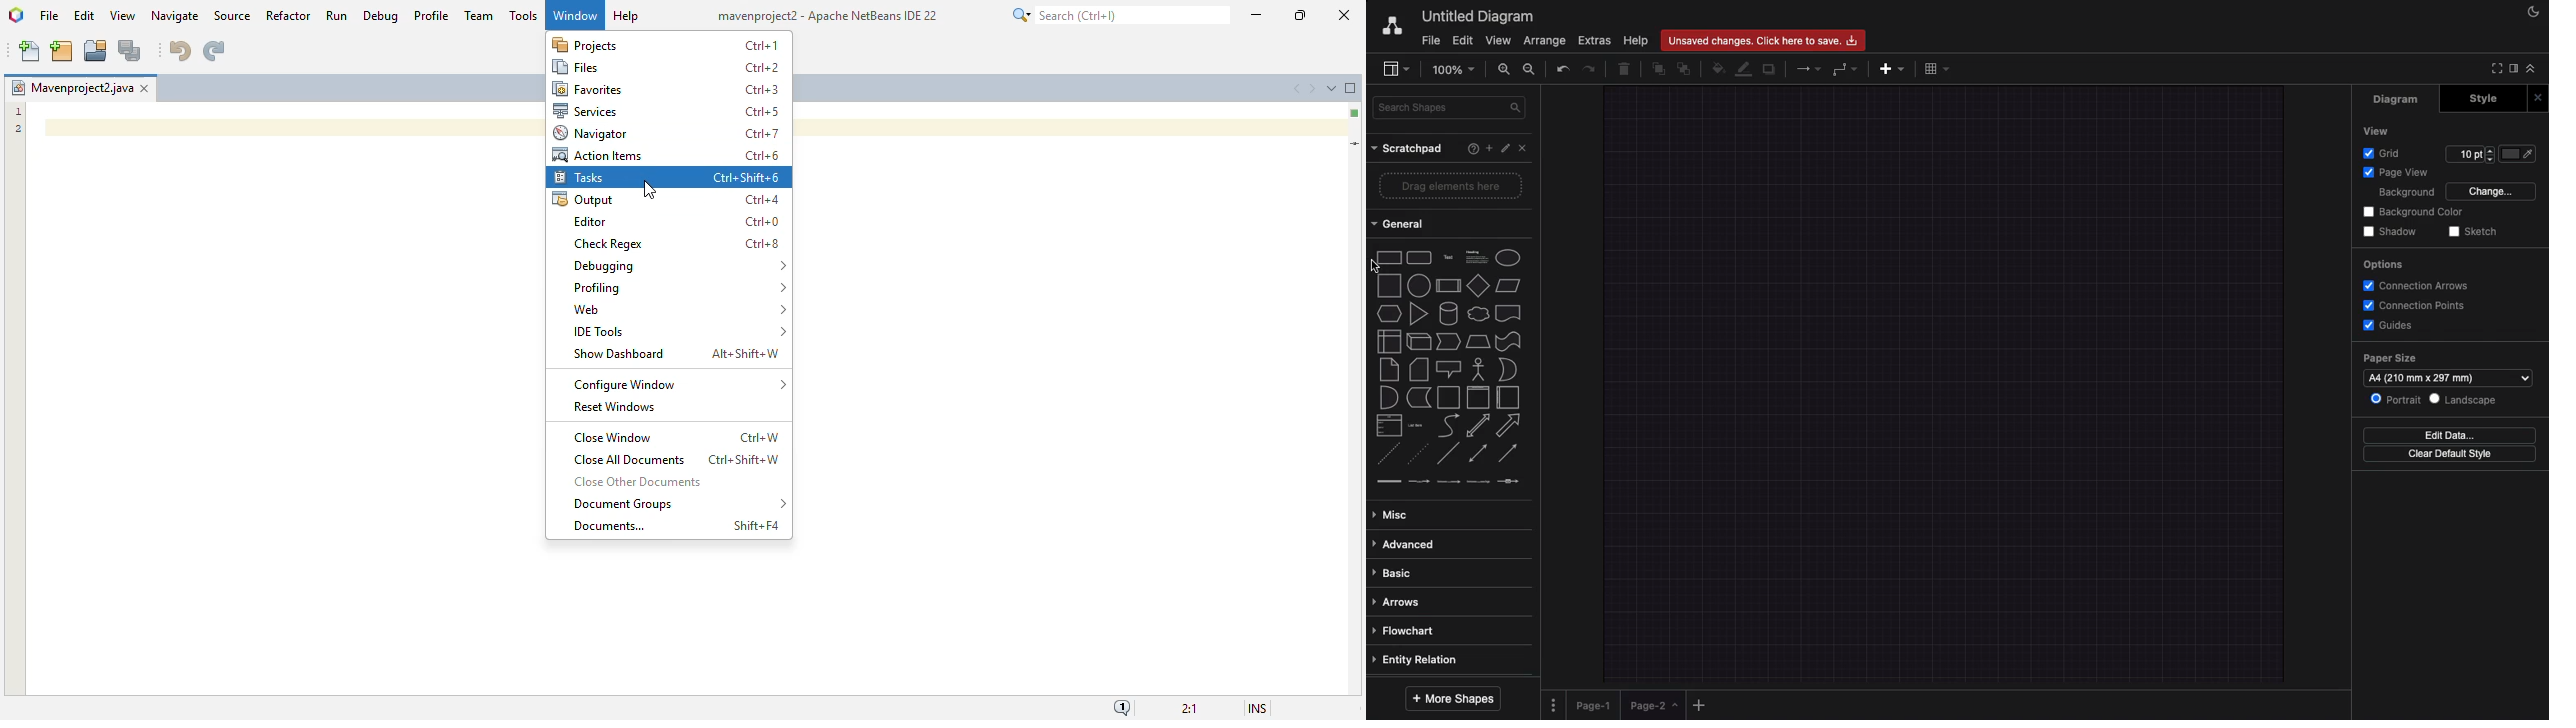 The height and width of the screenshot is (728, 2576). Describe the element at coordinates (1391, 25) in the screenshot. I see `Draw.io` at that location.